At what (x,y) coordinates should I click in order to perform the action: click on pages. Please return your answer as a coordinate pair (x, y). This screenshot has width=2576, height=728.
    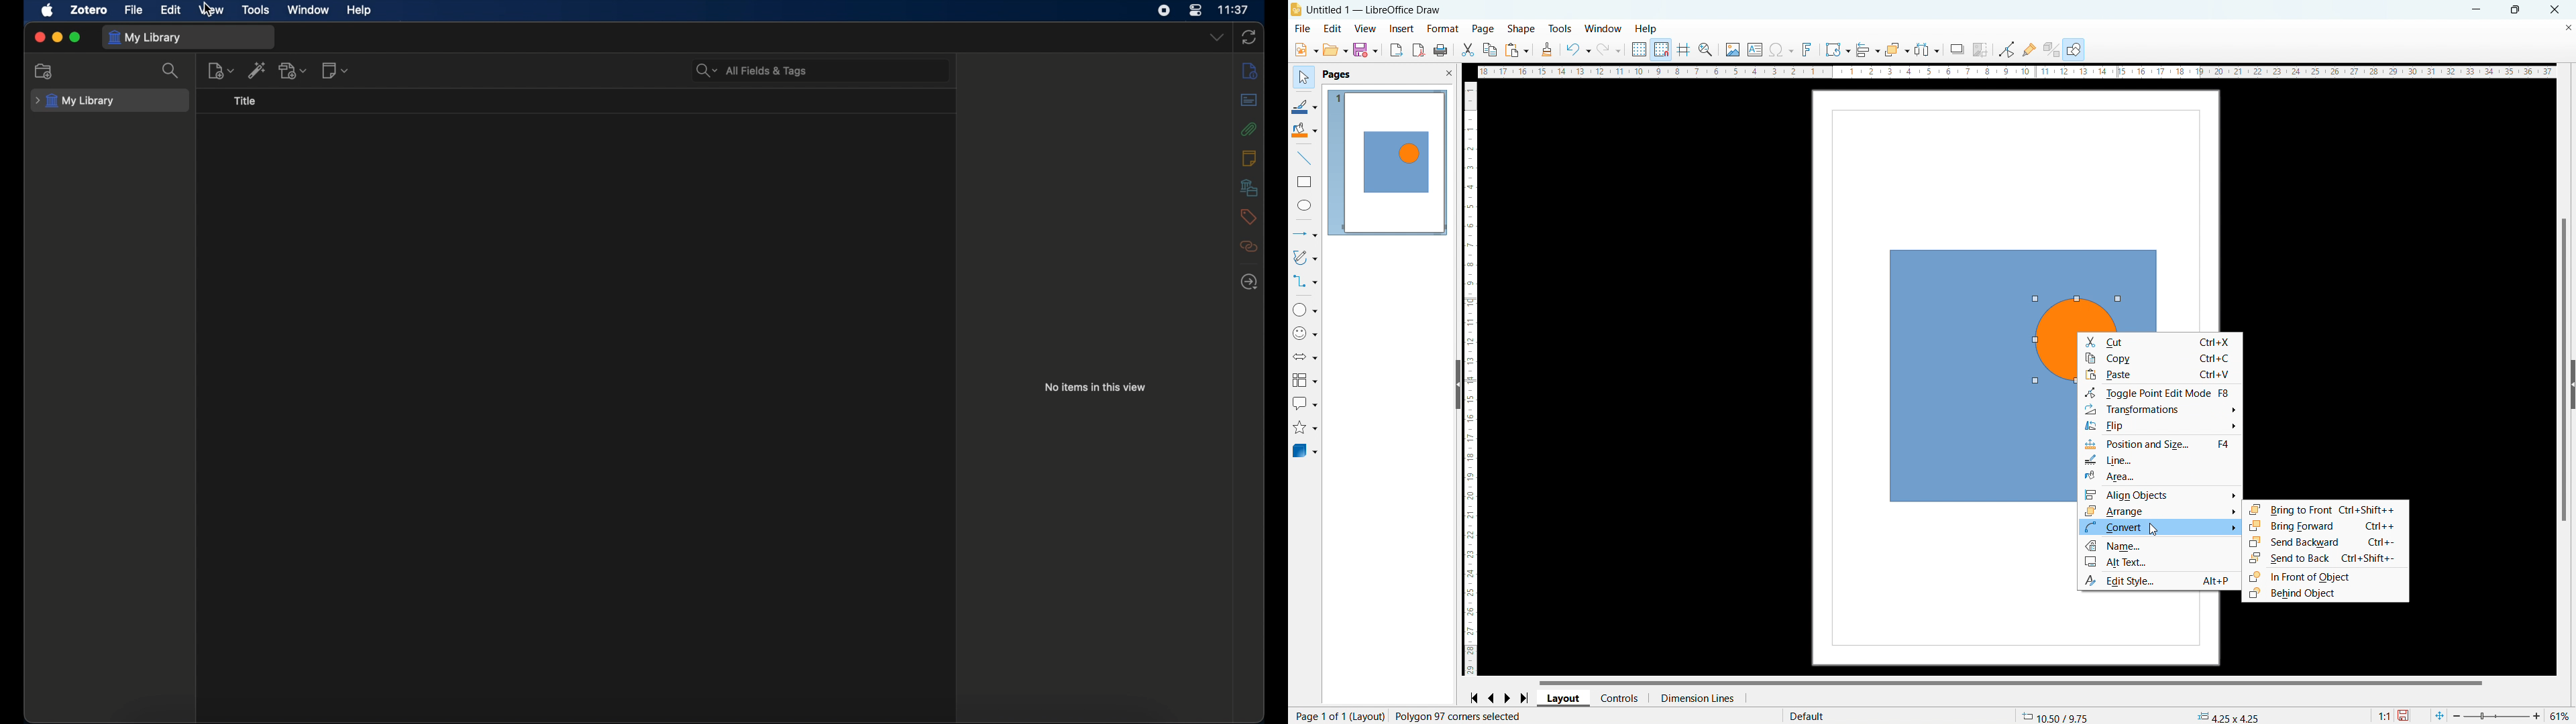
    Looking at the image, I should click on (1338, 74).